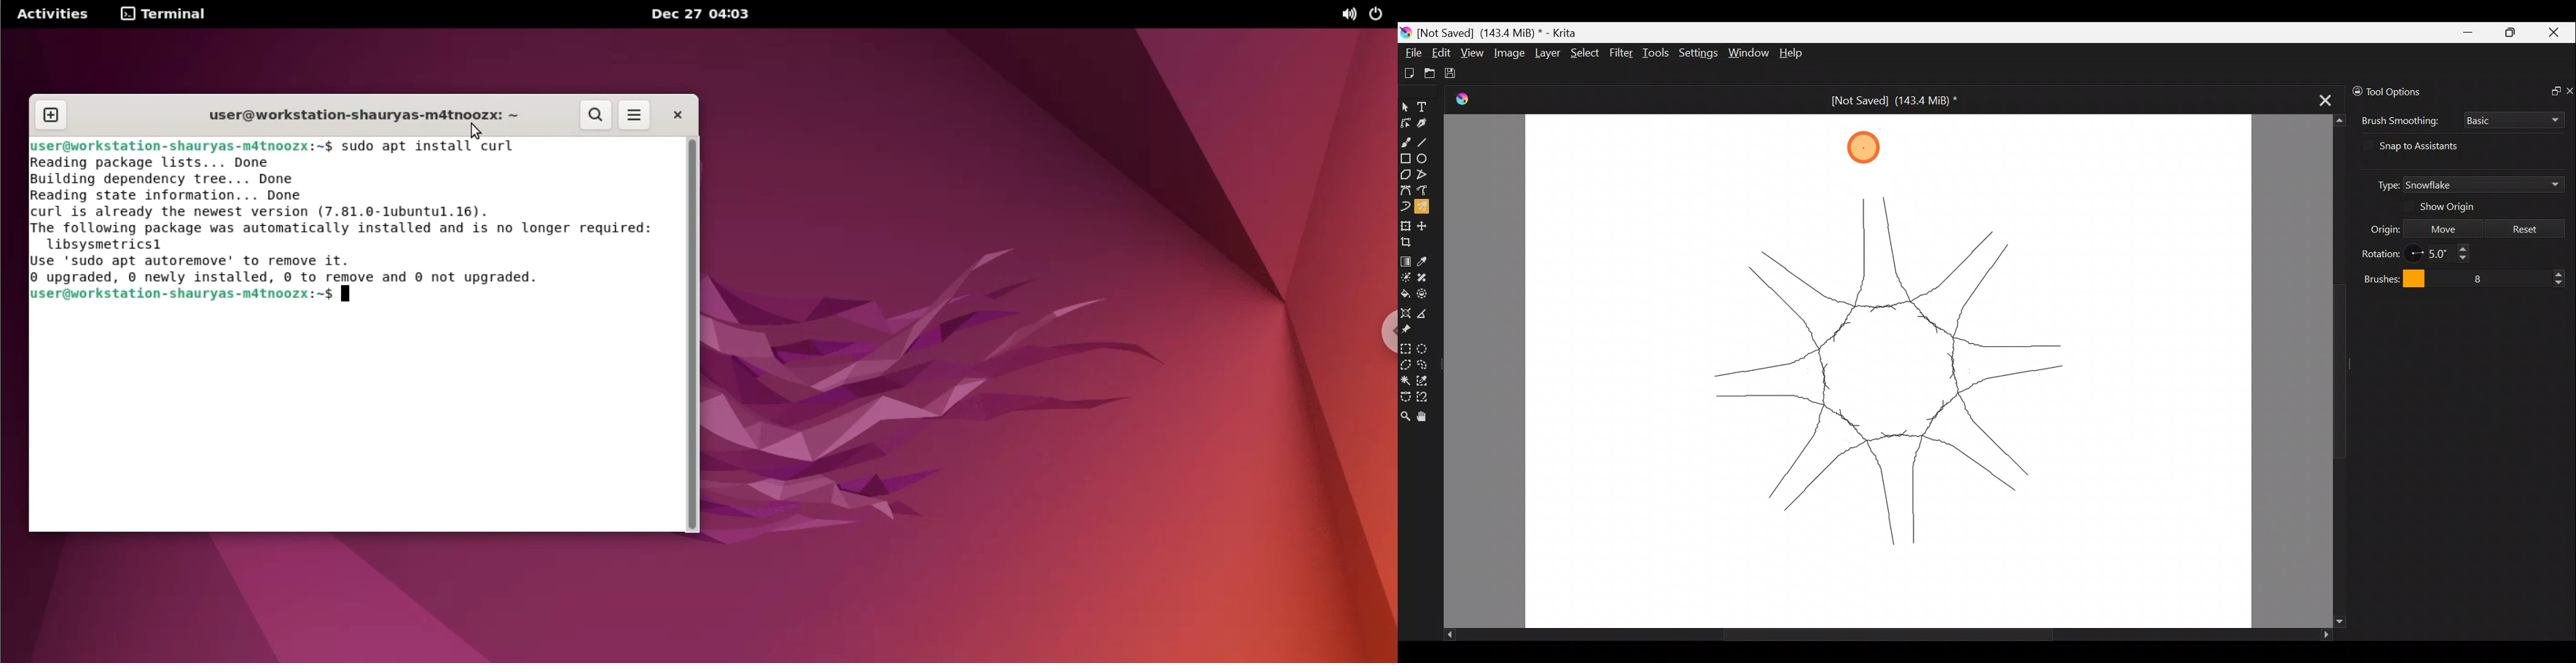 The image size is (2576, 672). I want to click on Image, so click(1508, 52).